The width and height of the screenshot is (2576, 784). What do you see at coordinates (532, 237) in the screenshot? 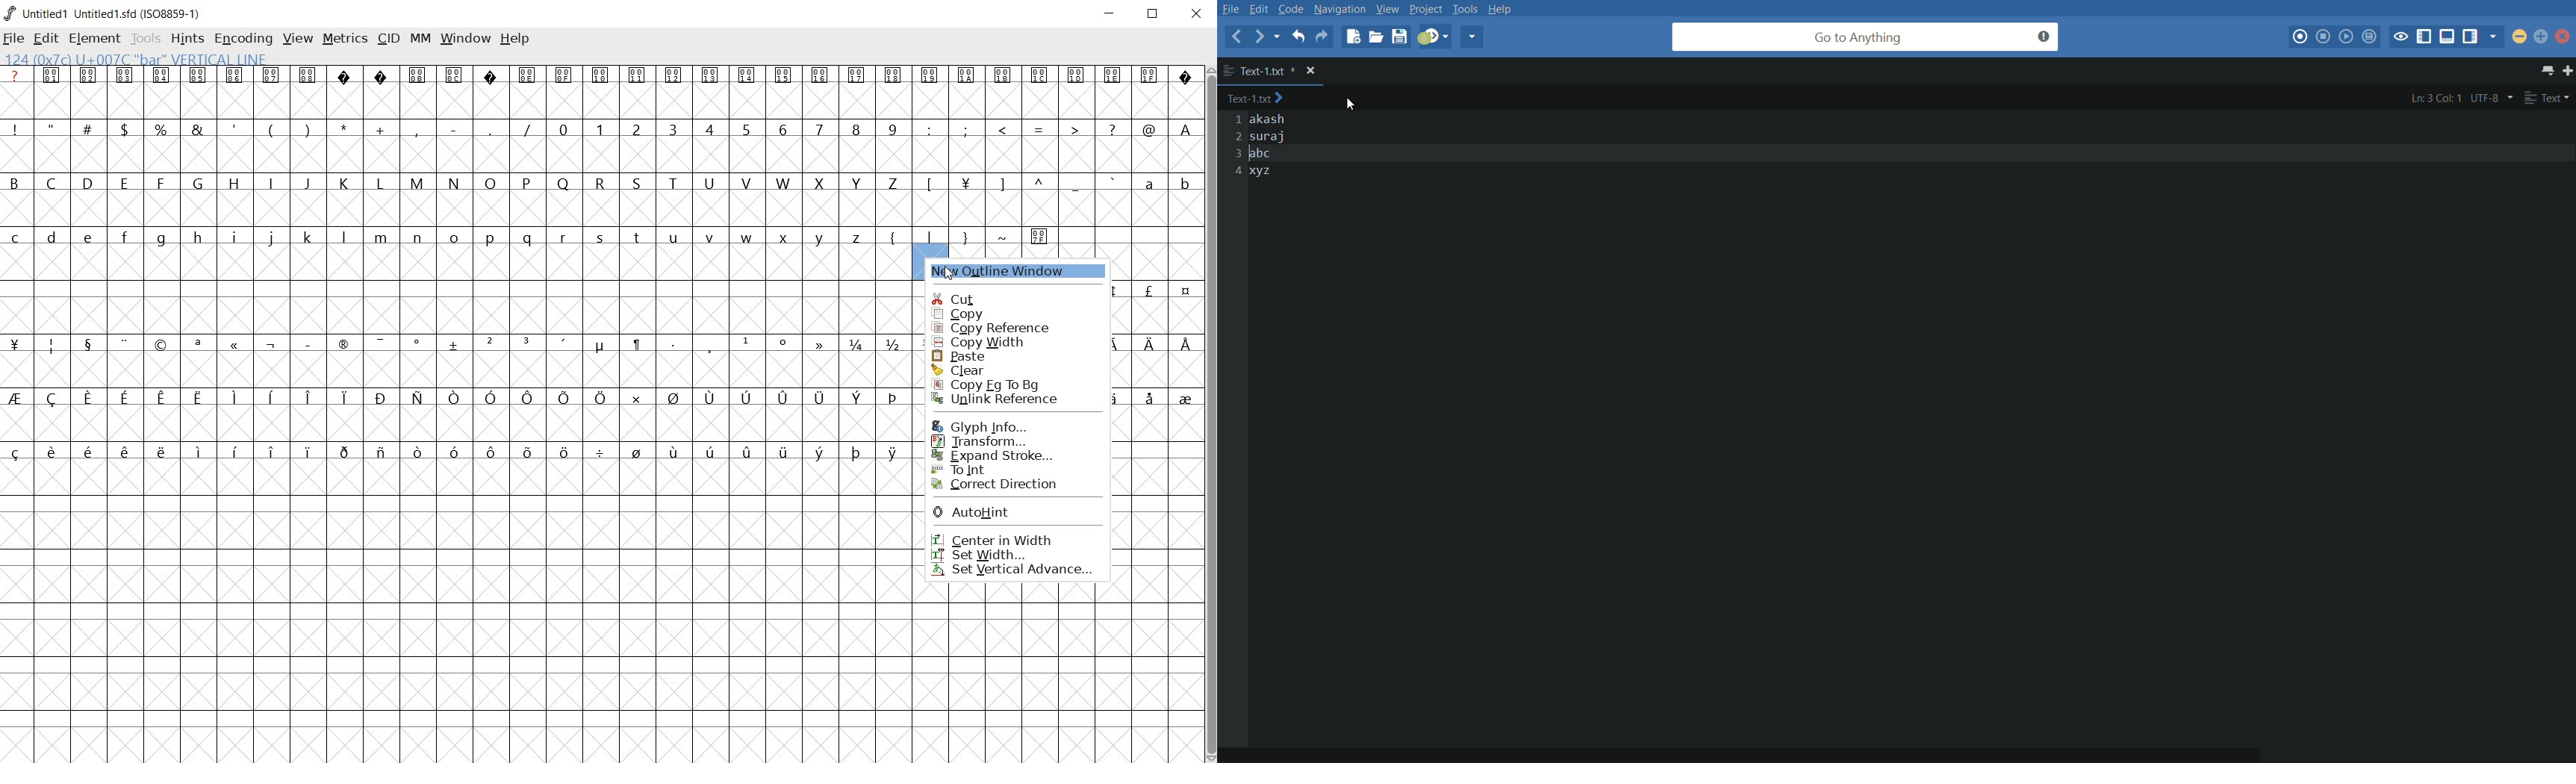
I see `letters and symbols` at bounding box center [532, 237].